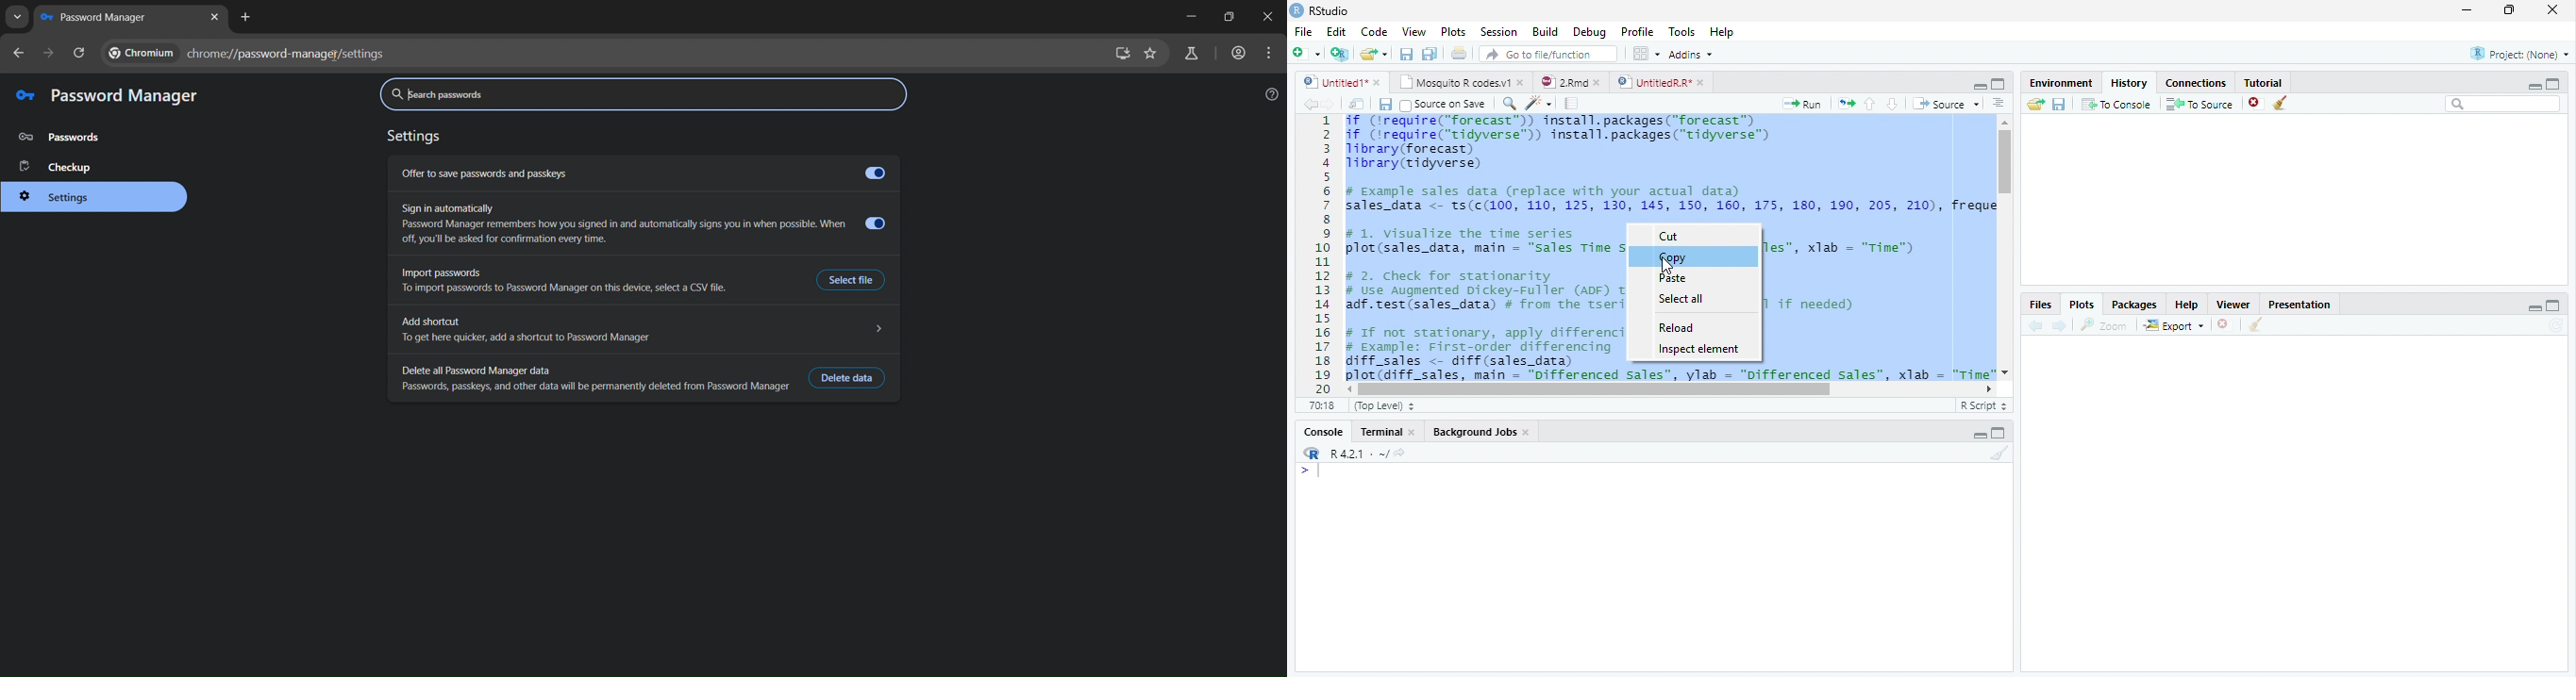 This screenshot has width=2576, height=700. I want to click on Down, so click(1893, 105).